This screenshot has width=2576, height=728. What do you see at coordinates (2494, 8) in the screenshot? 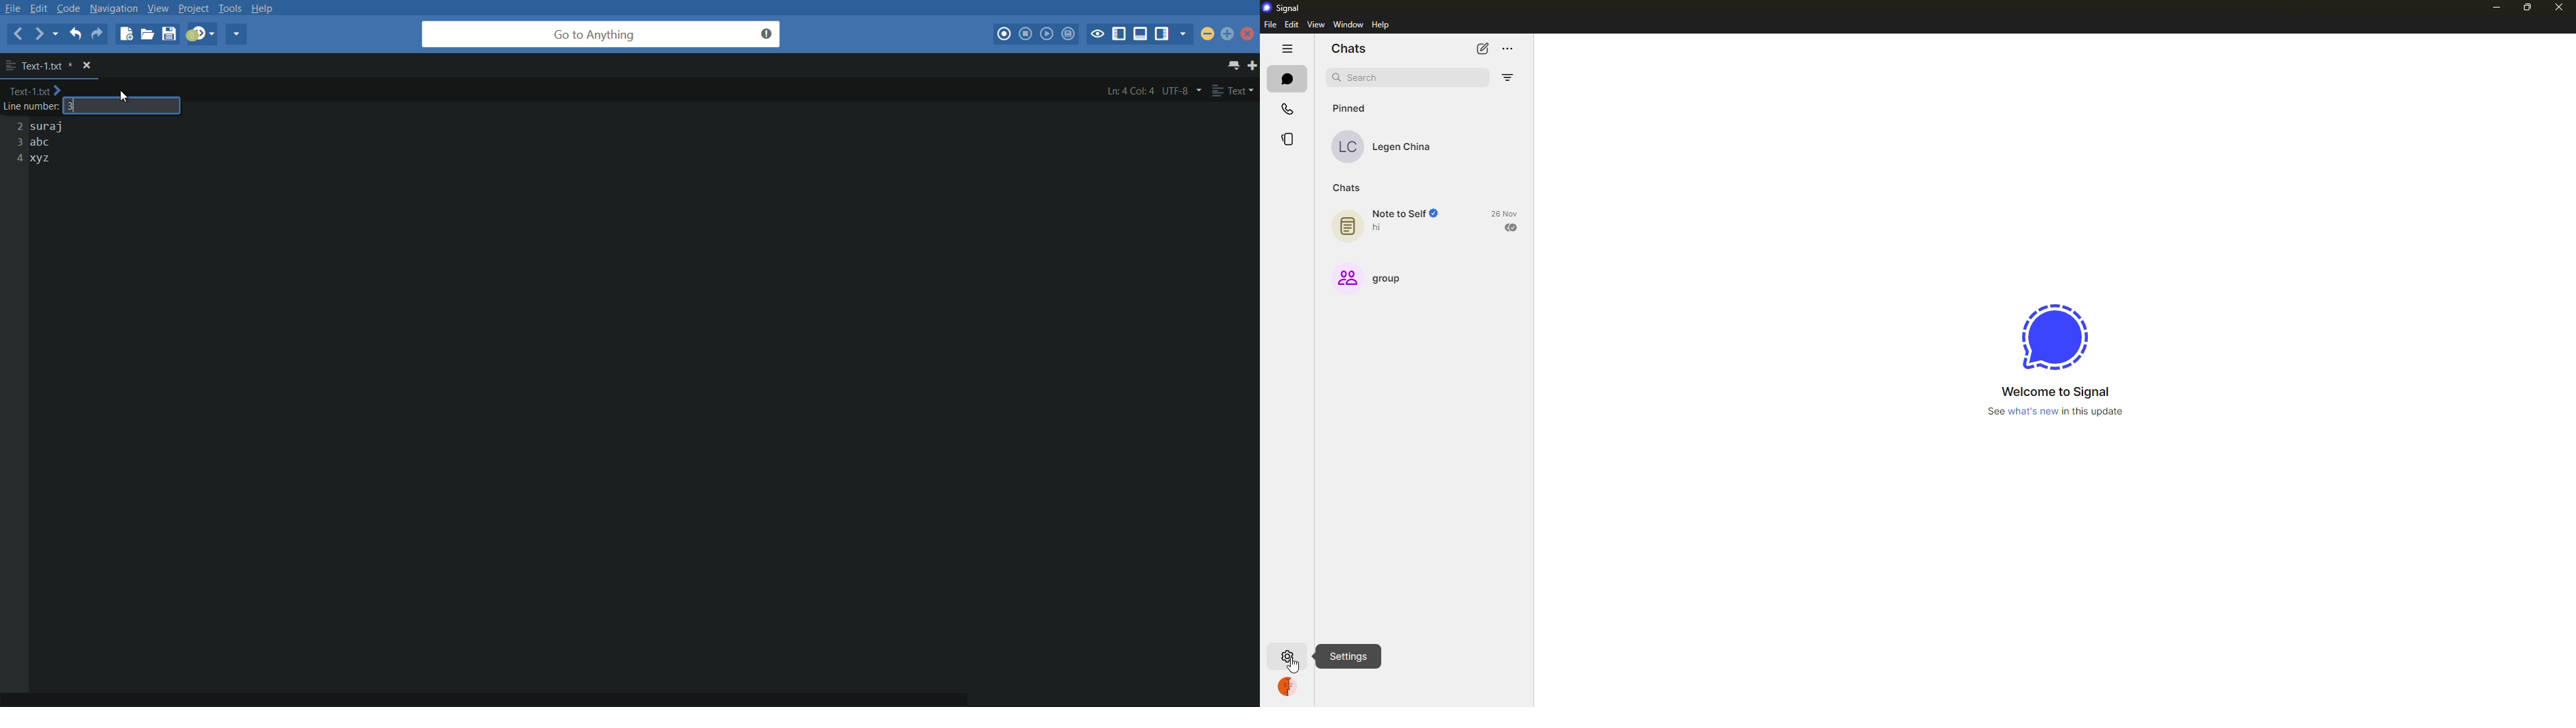
I see `minimize` at bounding box center [2494, 8].